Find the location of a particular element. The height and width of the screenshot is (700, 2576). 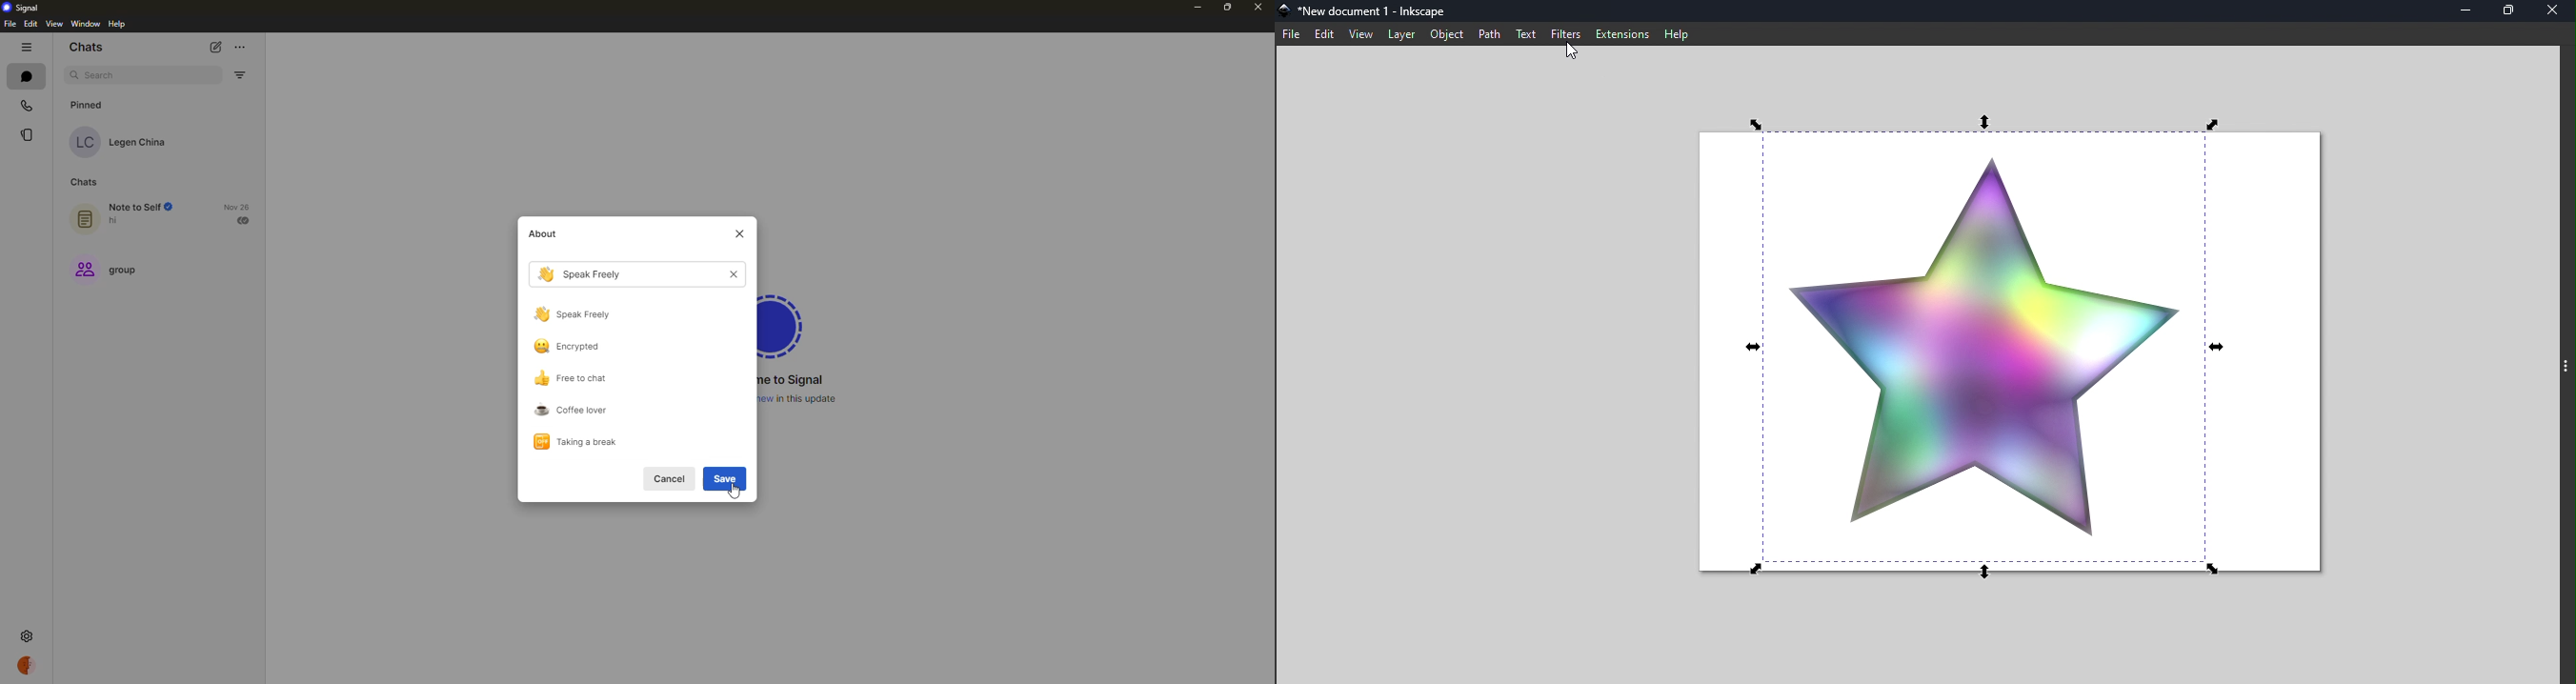

speak freely is located at coordinates (579, 313).